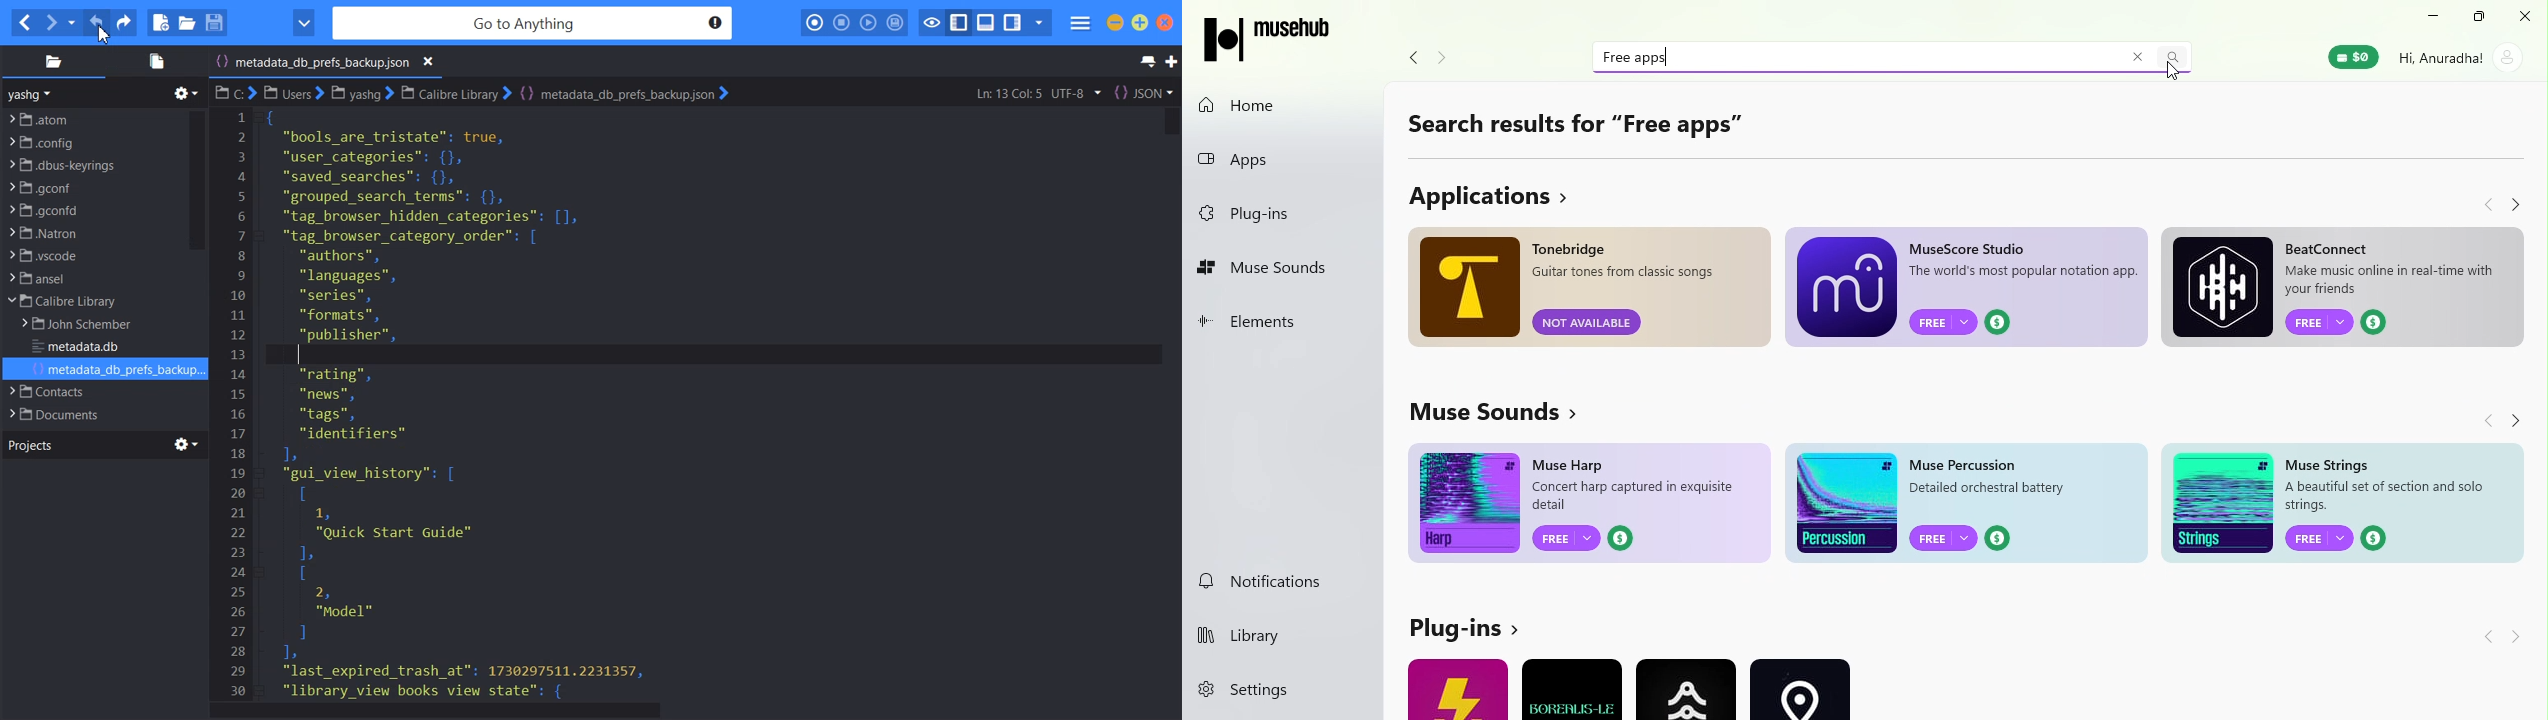 The height and width of the screenshot is (728, 2548). What do you see at coordinates (1144, 92) in the screenshot?
I see `JSON` at bounding box center [1144, 92].